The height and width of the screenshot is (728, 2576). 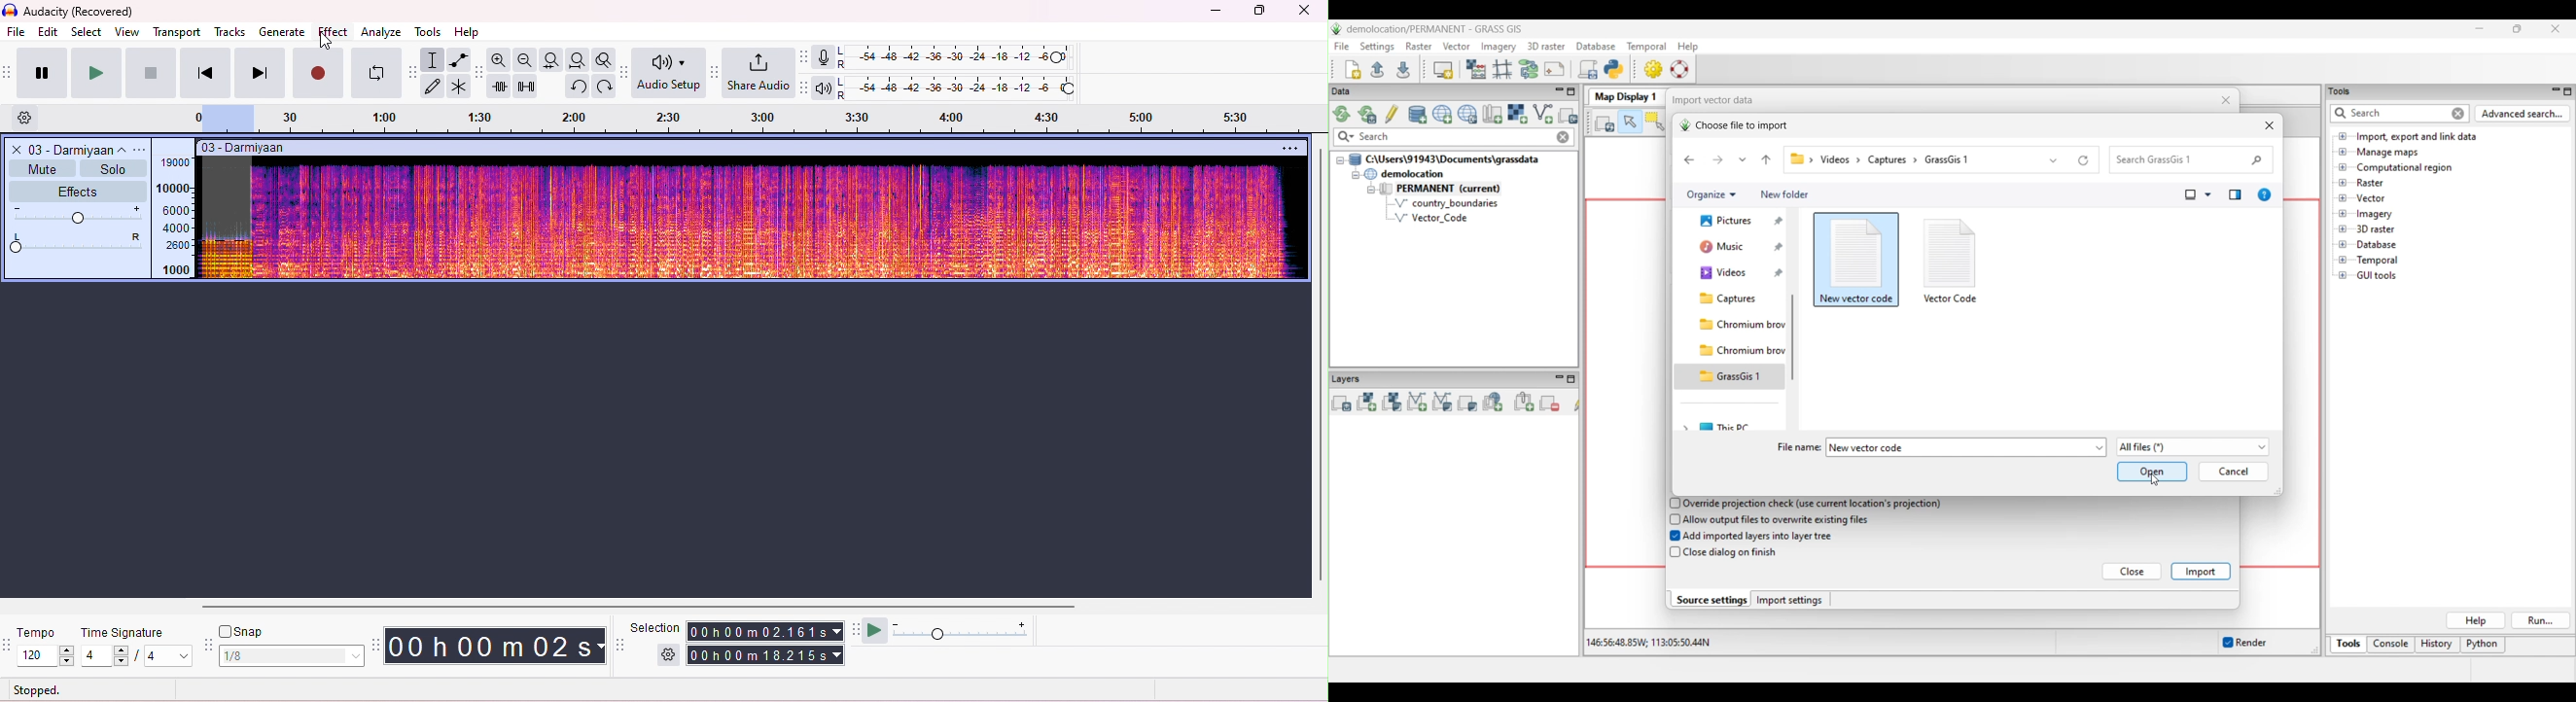 I want to click on edit toolbar, so click(x=479, y=72).